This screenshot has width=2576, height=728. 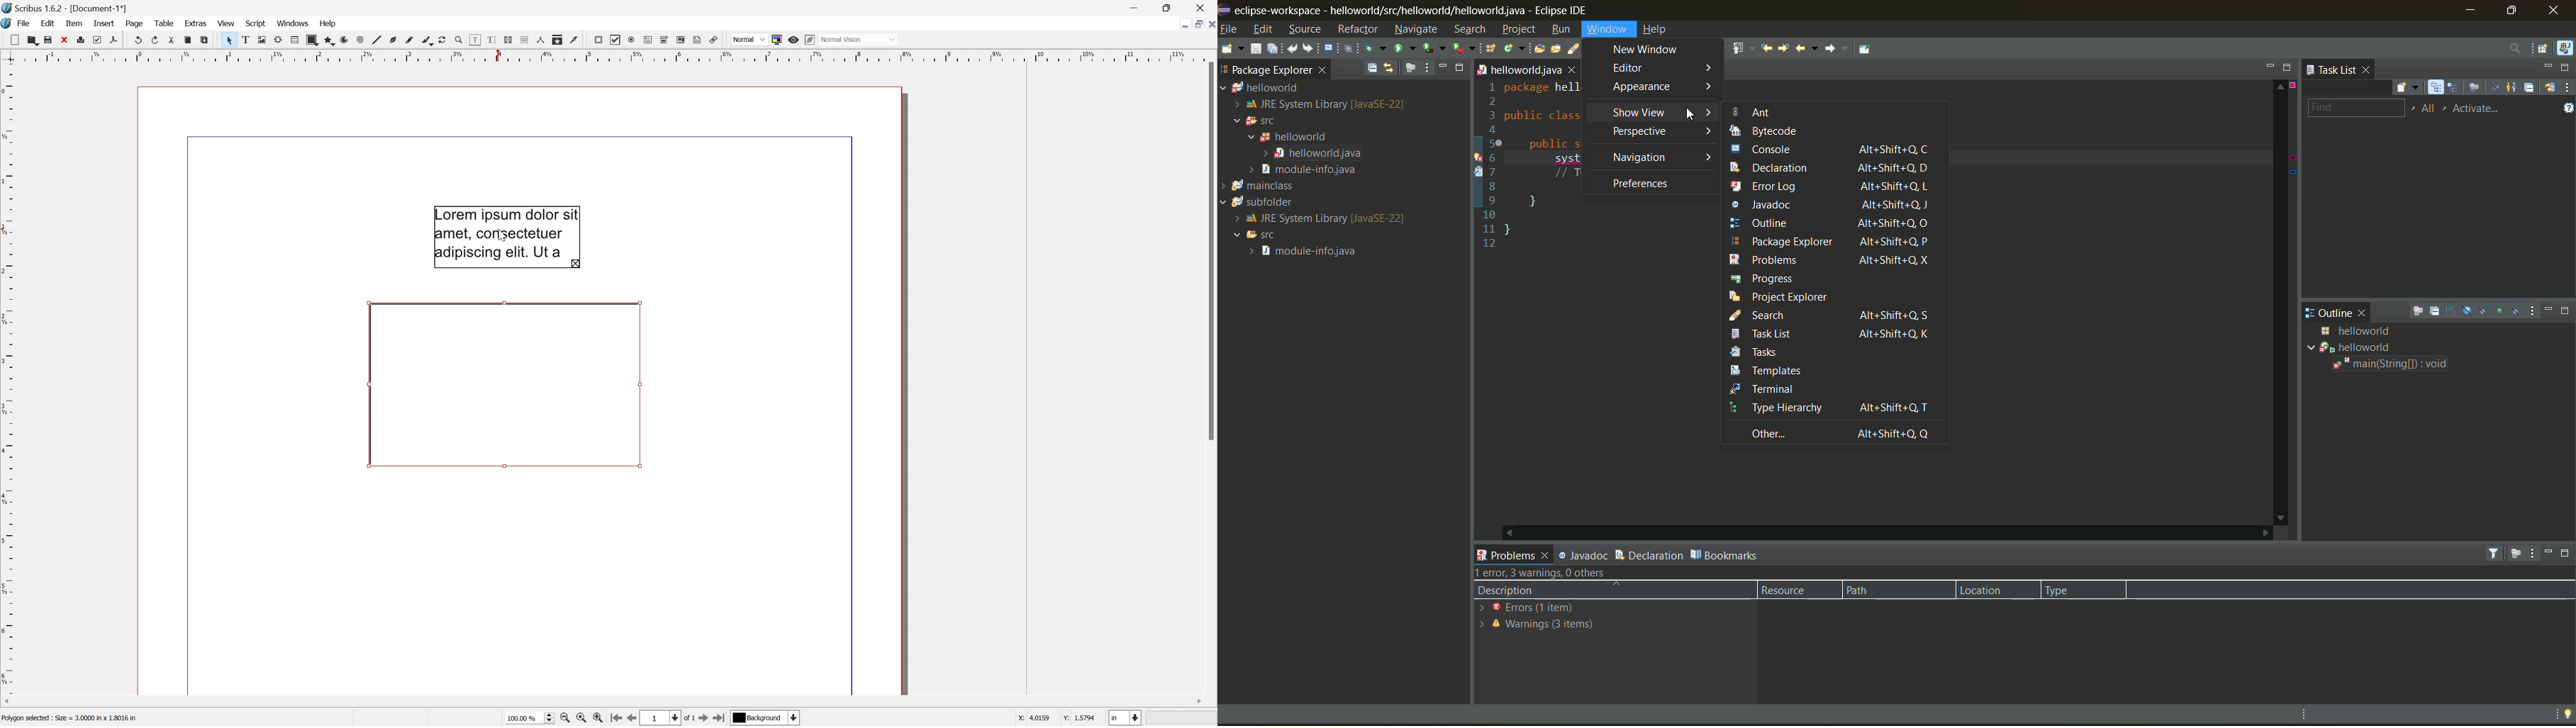 I want to click on module info java, so click(x=1315, y=253).